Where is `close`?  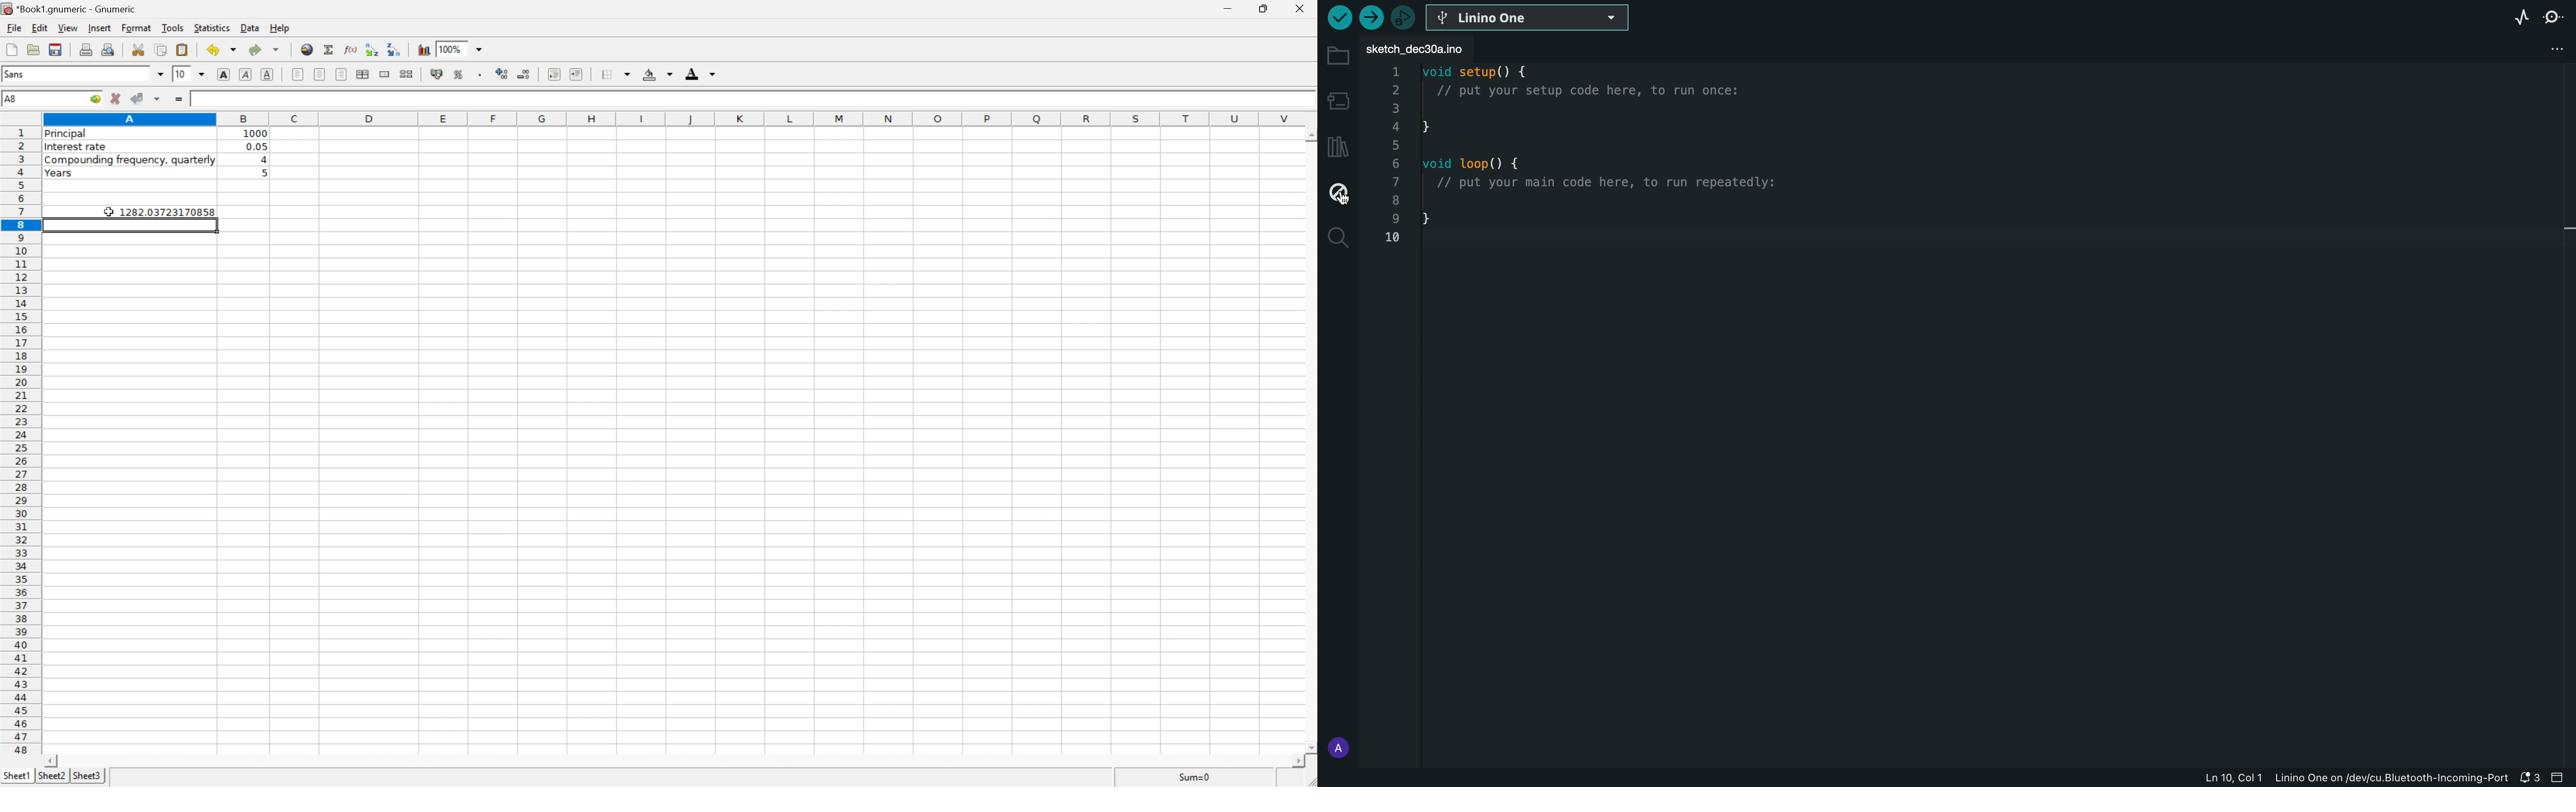 close is located at coordinates (1303, 8).